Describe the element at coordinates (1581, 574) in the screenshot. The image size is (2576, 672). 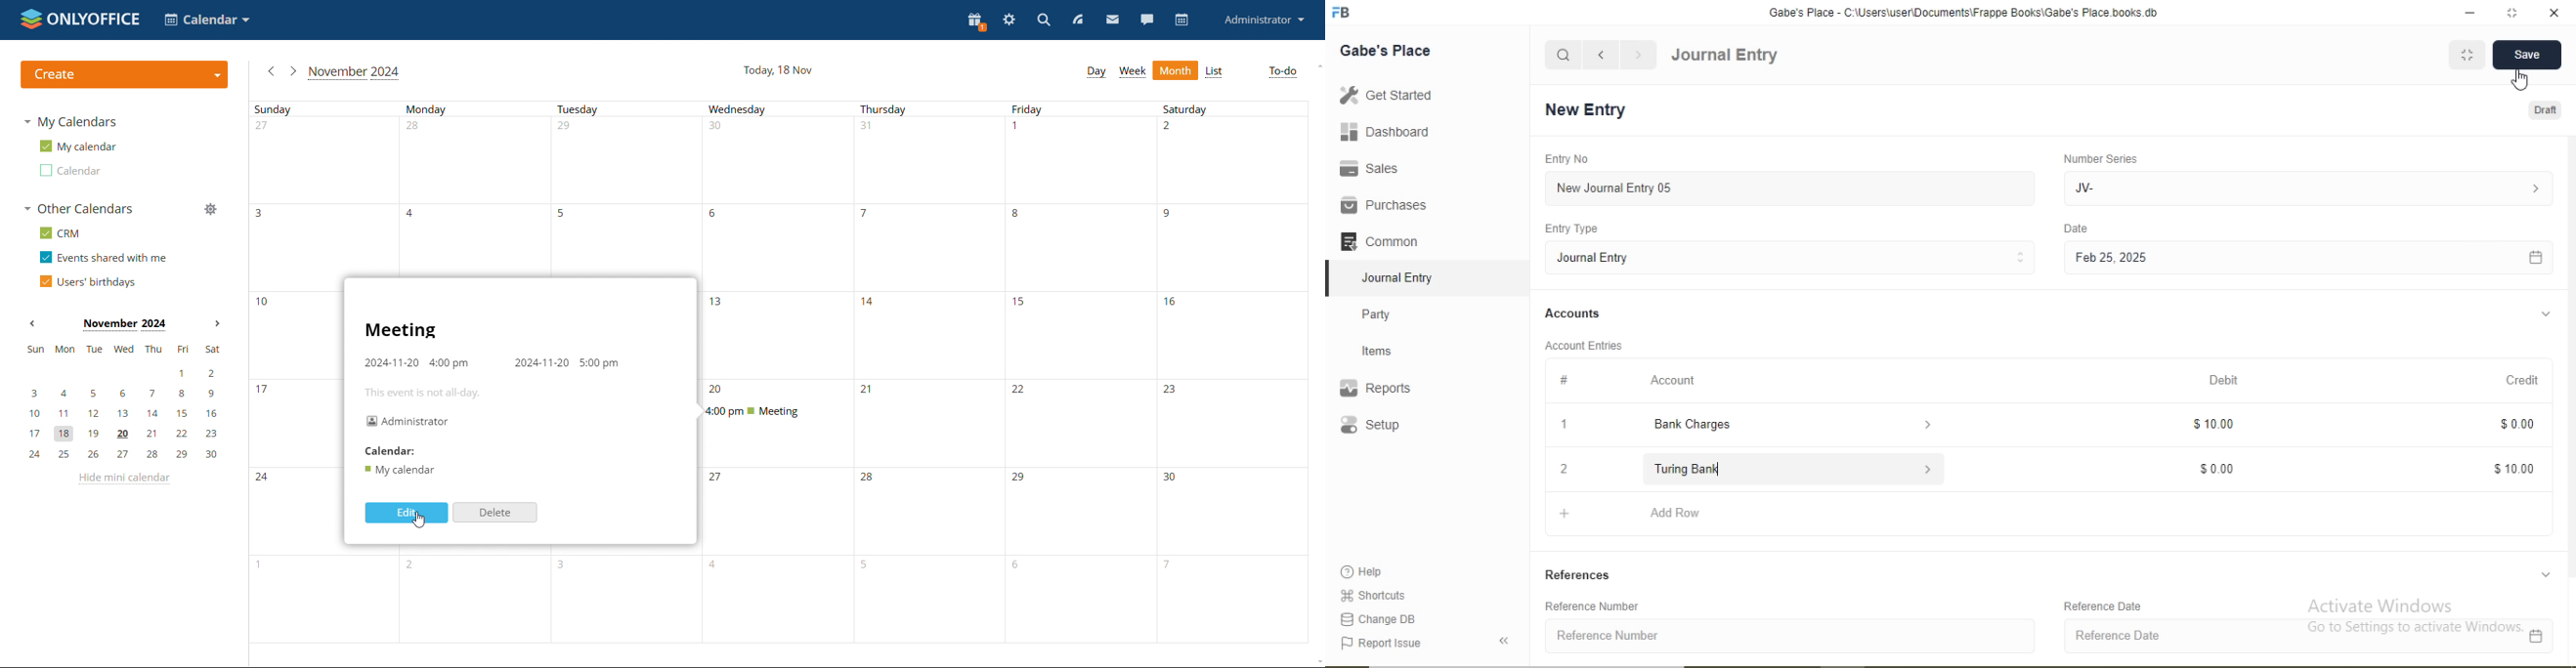
I see `References.` at that location.